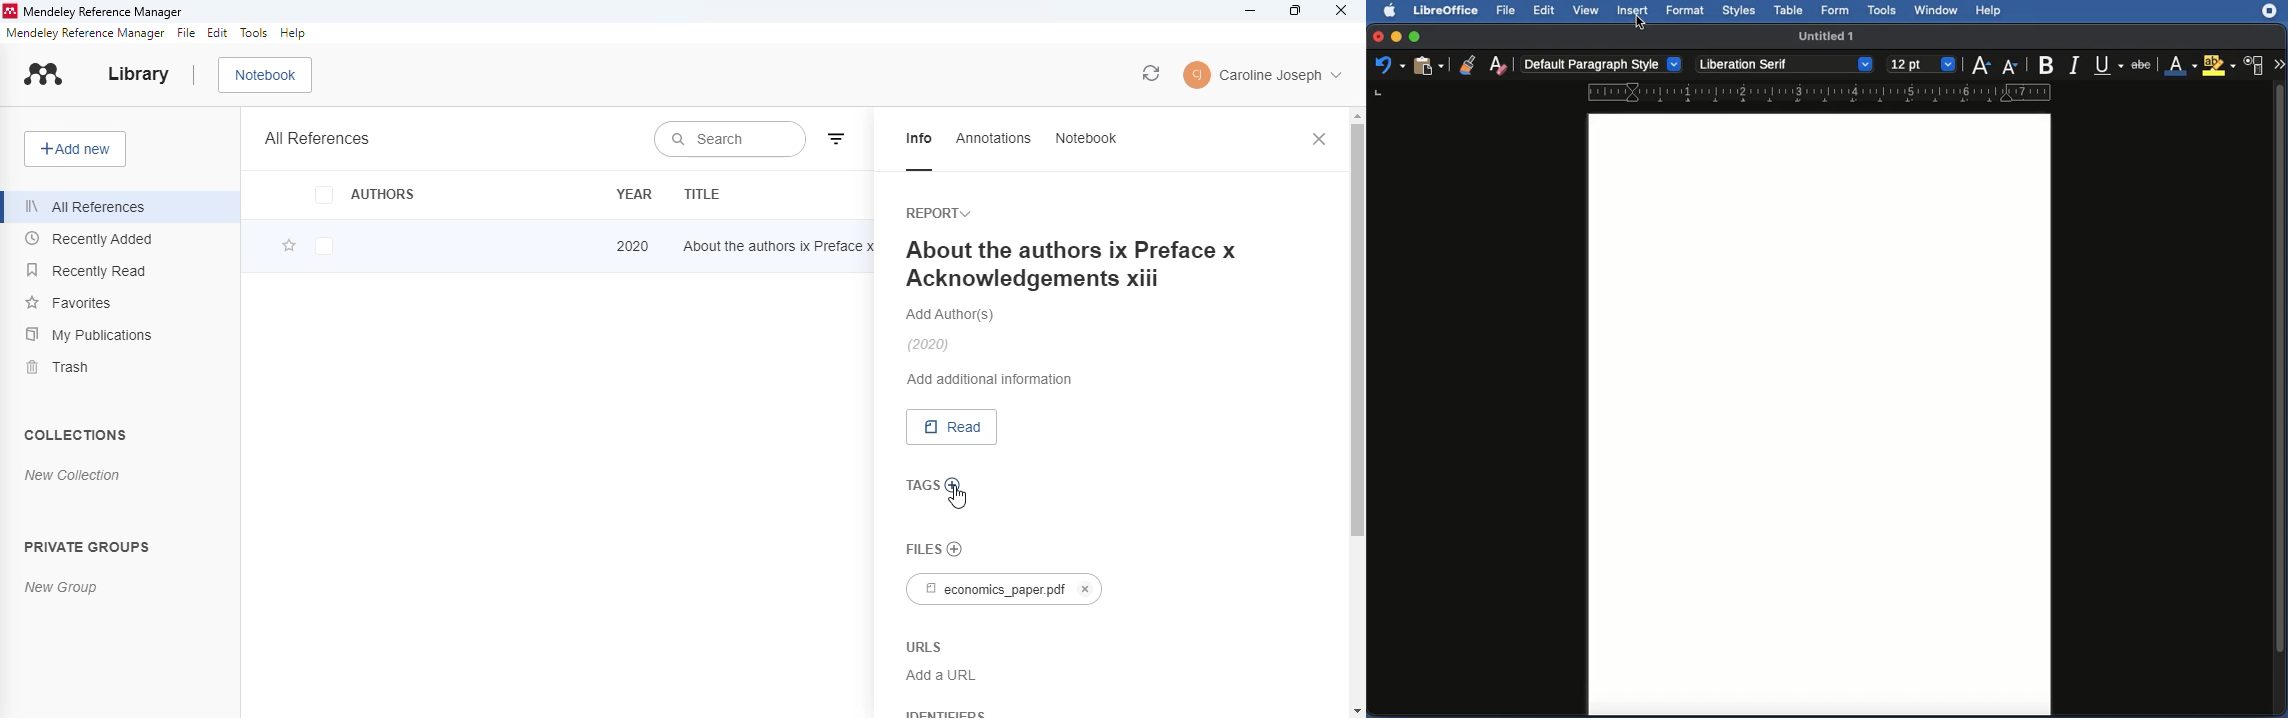 Image resolution: width=2296 pixels, height=728 pixels. I want to click on Tools, so click(1884, 11).